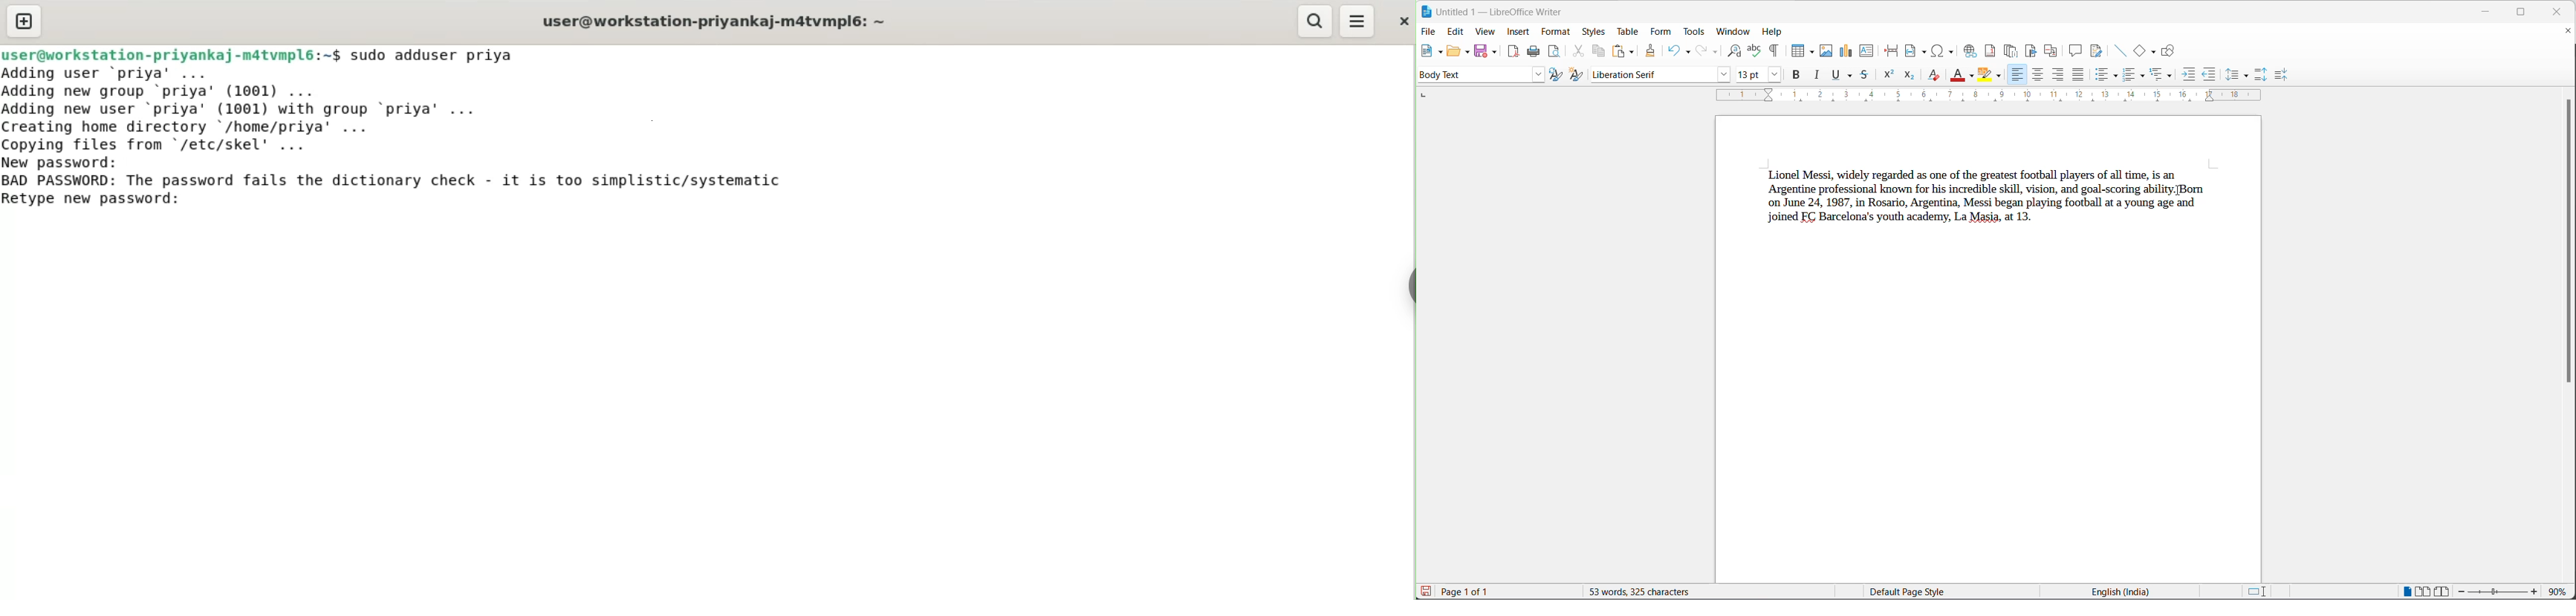 The image size is (2576, 616). I want to click on insert hyperlink, so click(1945, 51).